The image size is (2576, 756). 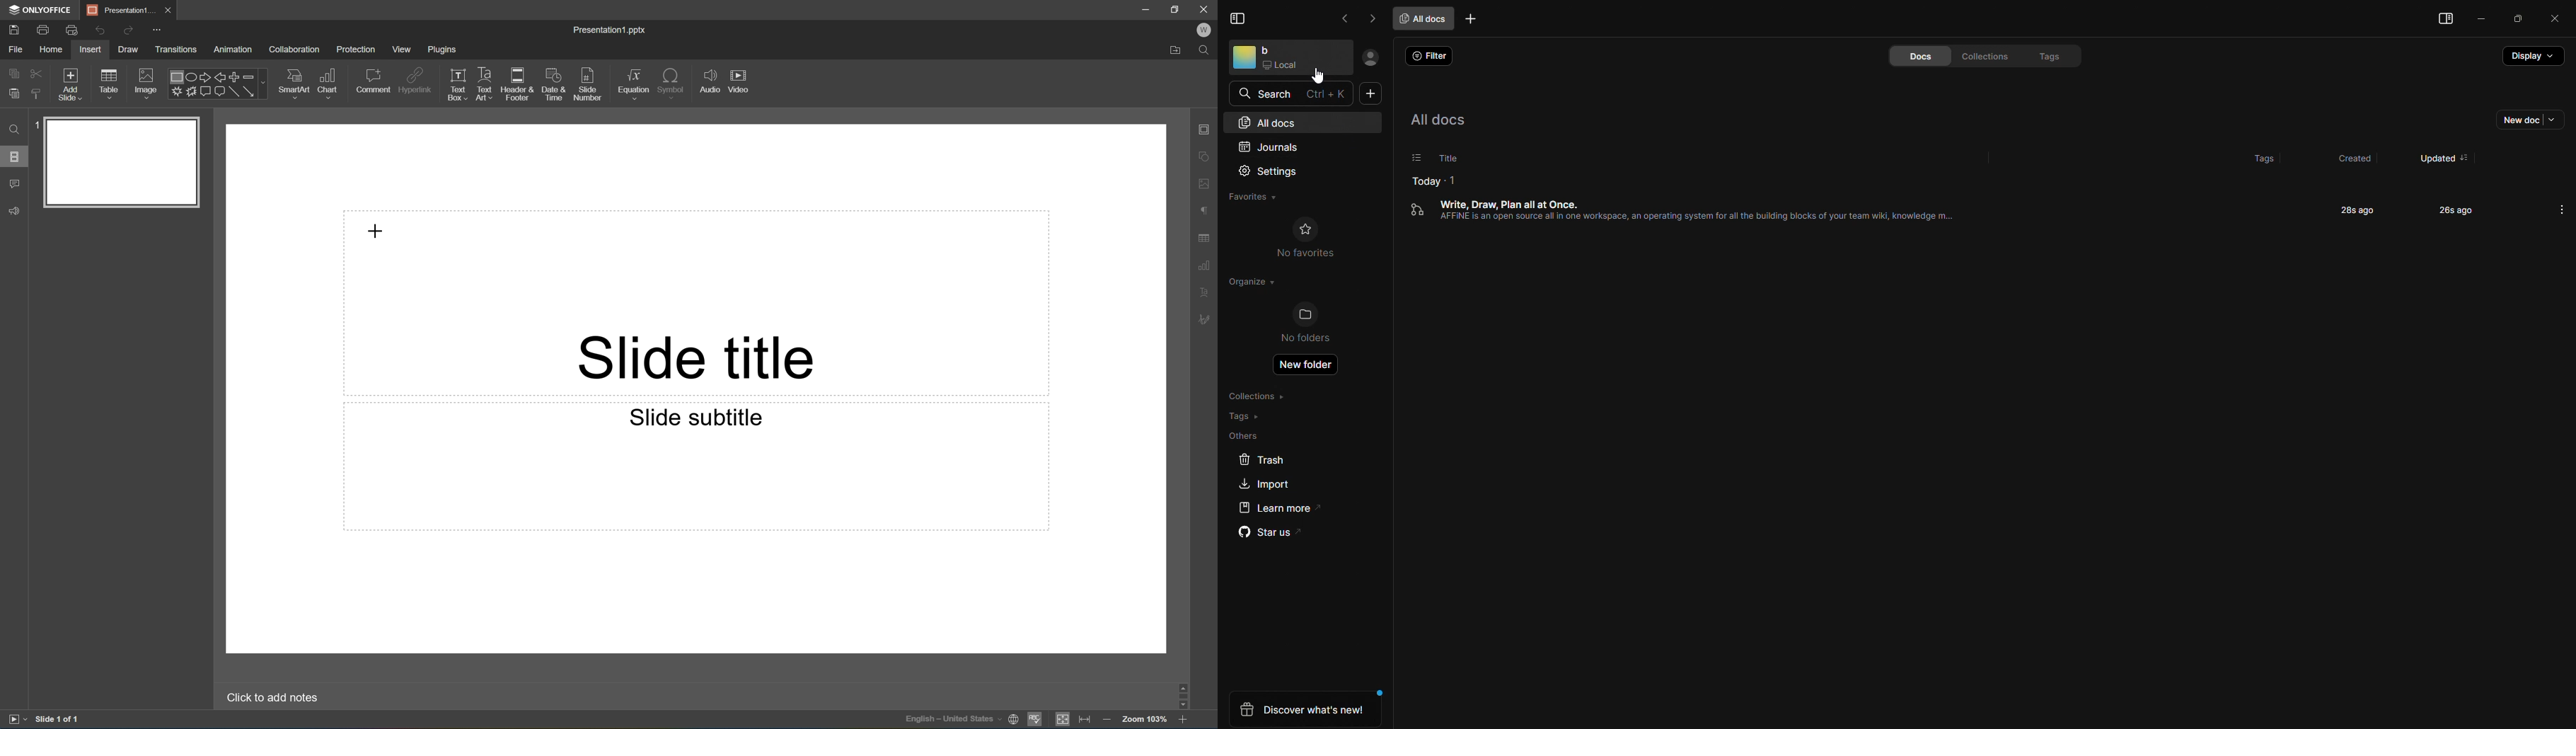 I want to click on Video, so click(x=738, y=80).